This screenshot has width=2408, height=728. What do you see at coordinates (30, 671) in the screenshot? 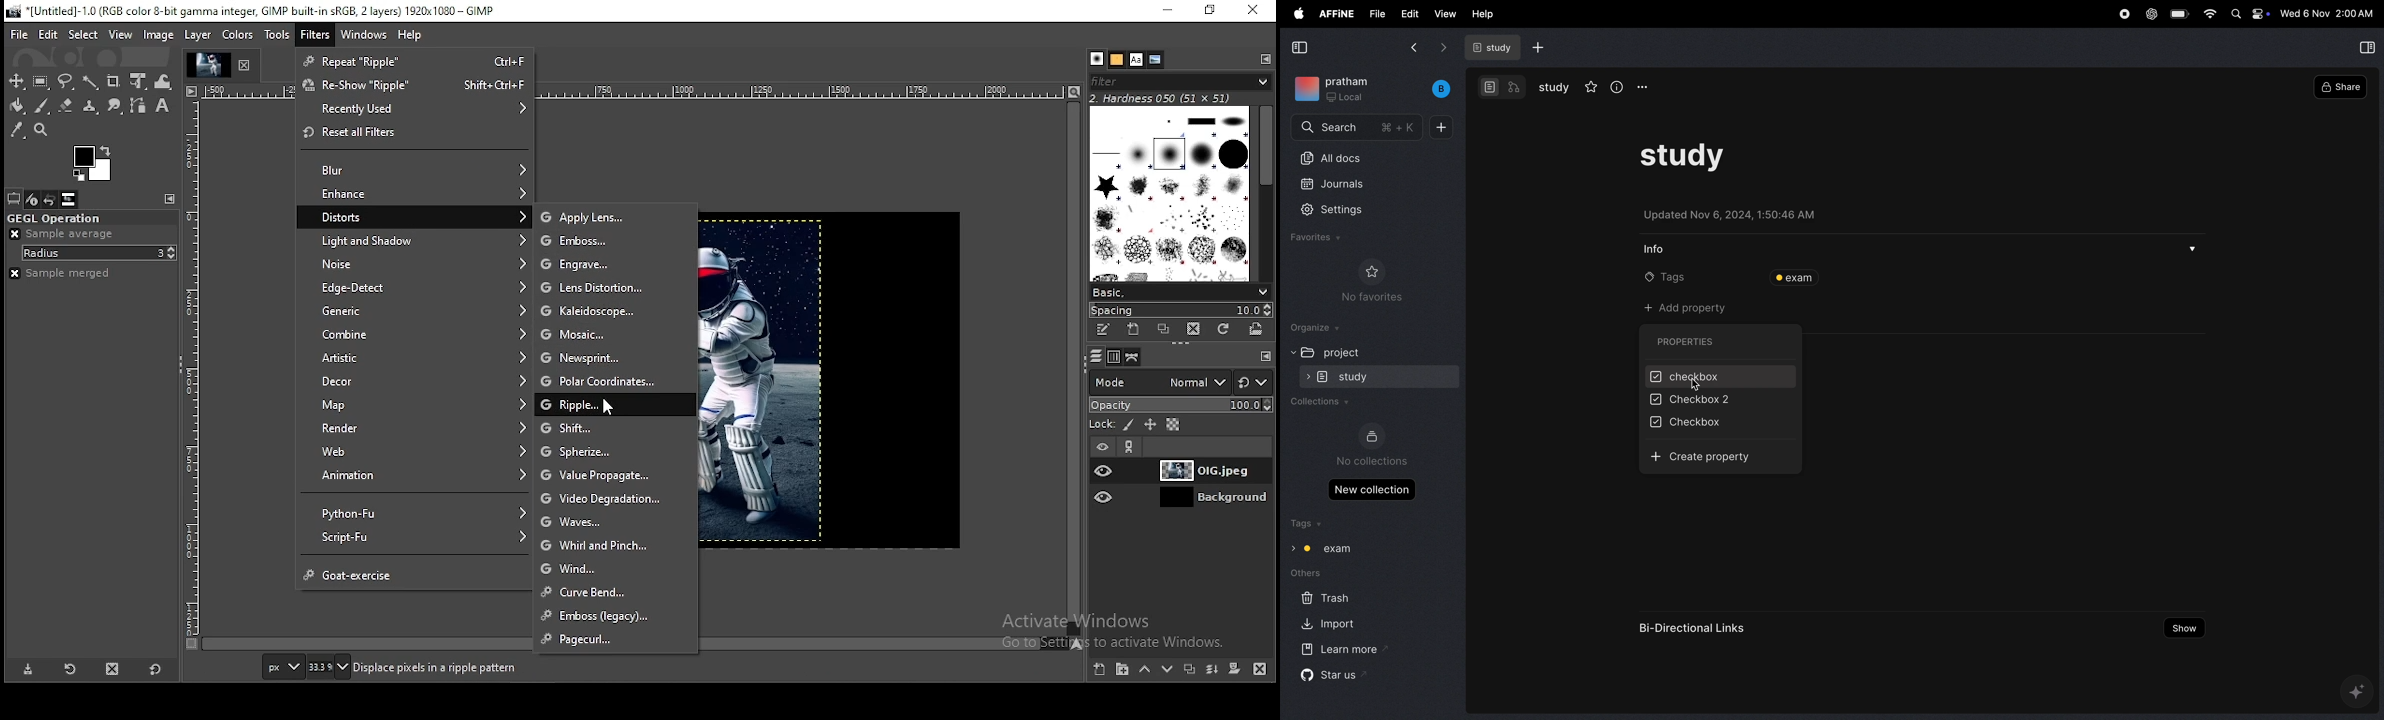
I see `save tool preset` at bounding box center [30, 671].